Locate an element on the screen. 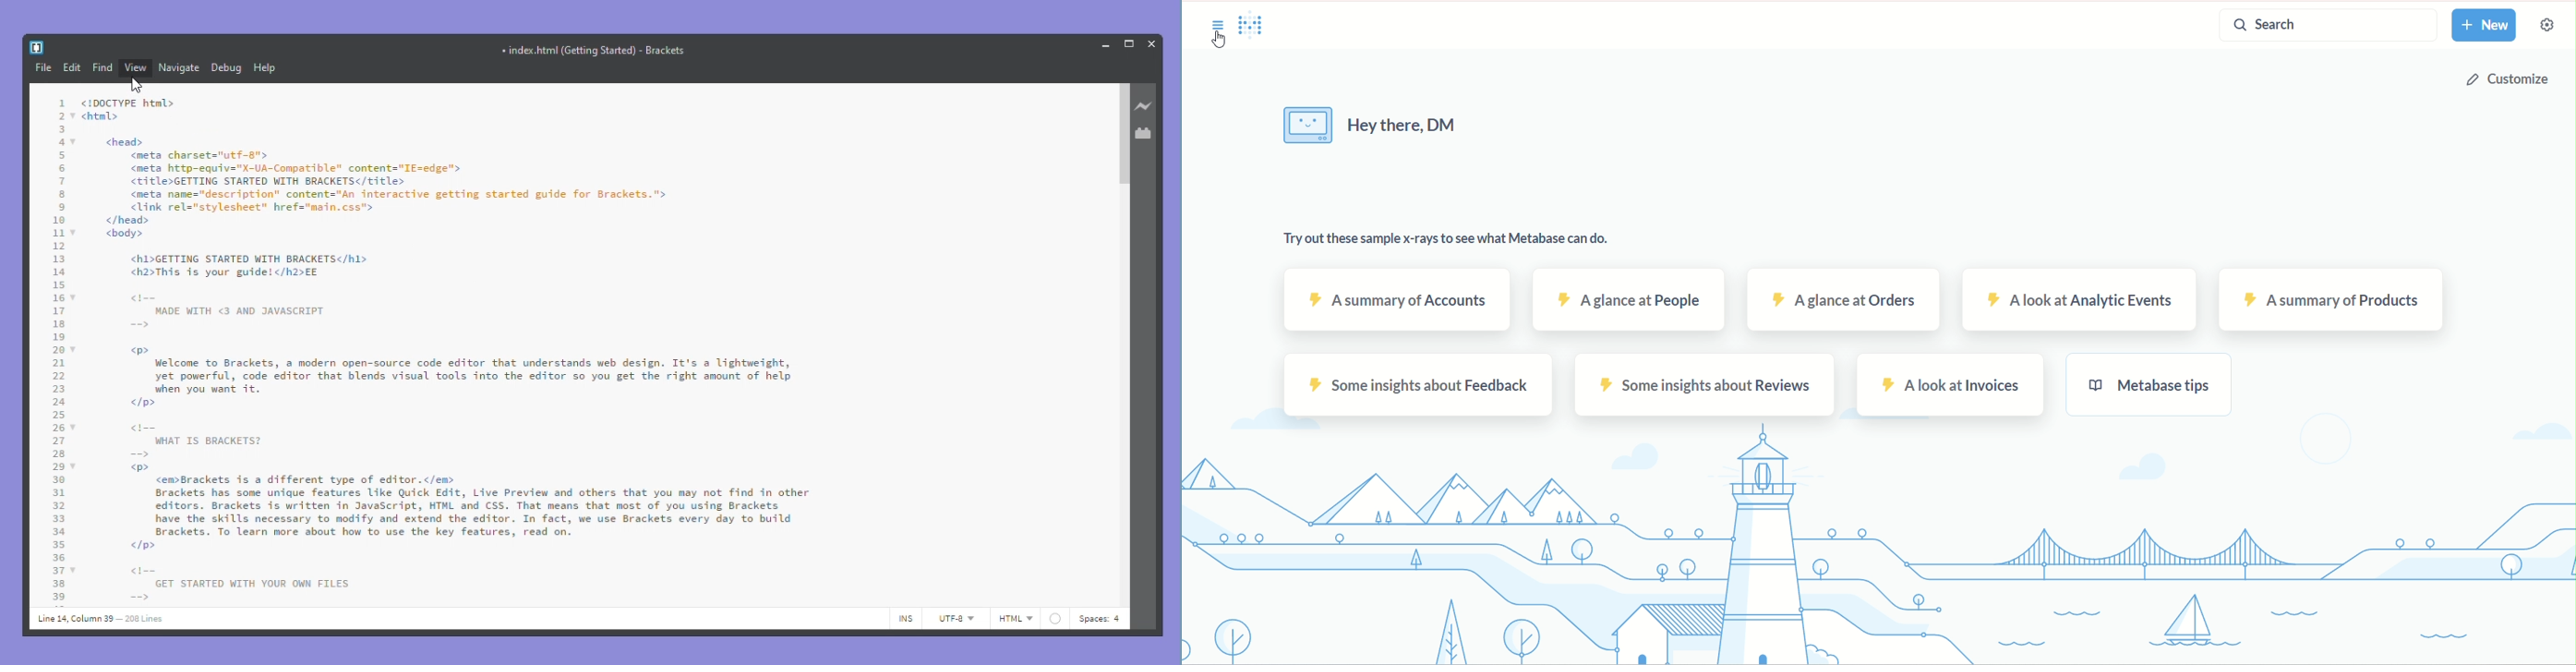  14 is located at coordinates (58, 272).